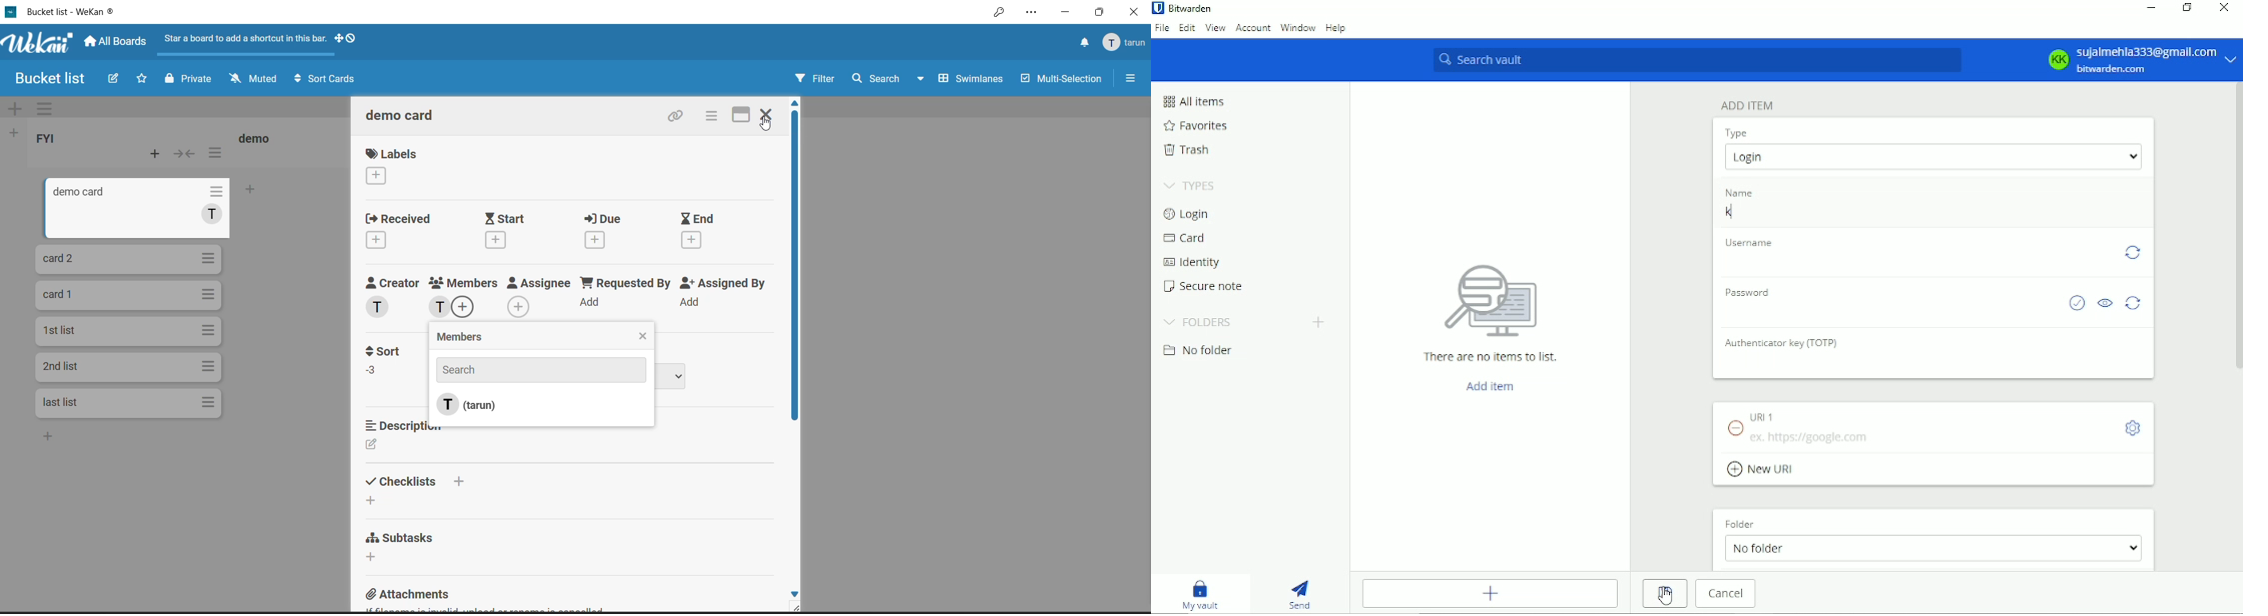 This screenshot has width=2268, height=616. I want to click on add list, so click(17, 133).